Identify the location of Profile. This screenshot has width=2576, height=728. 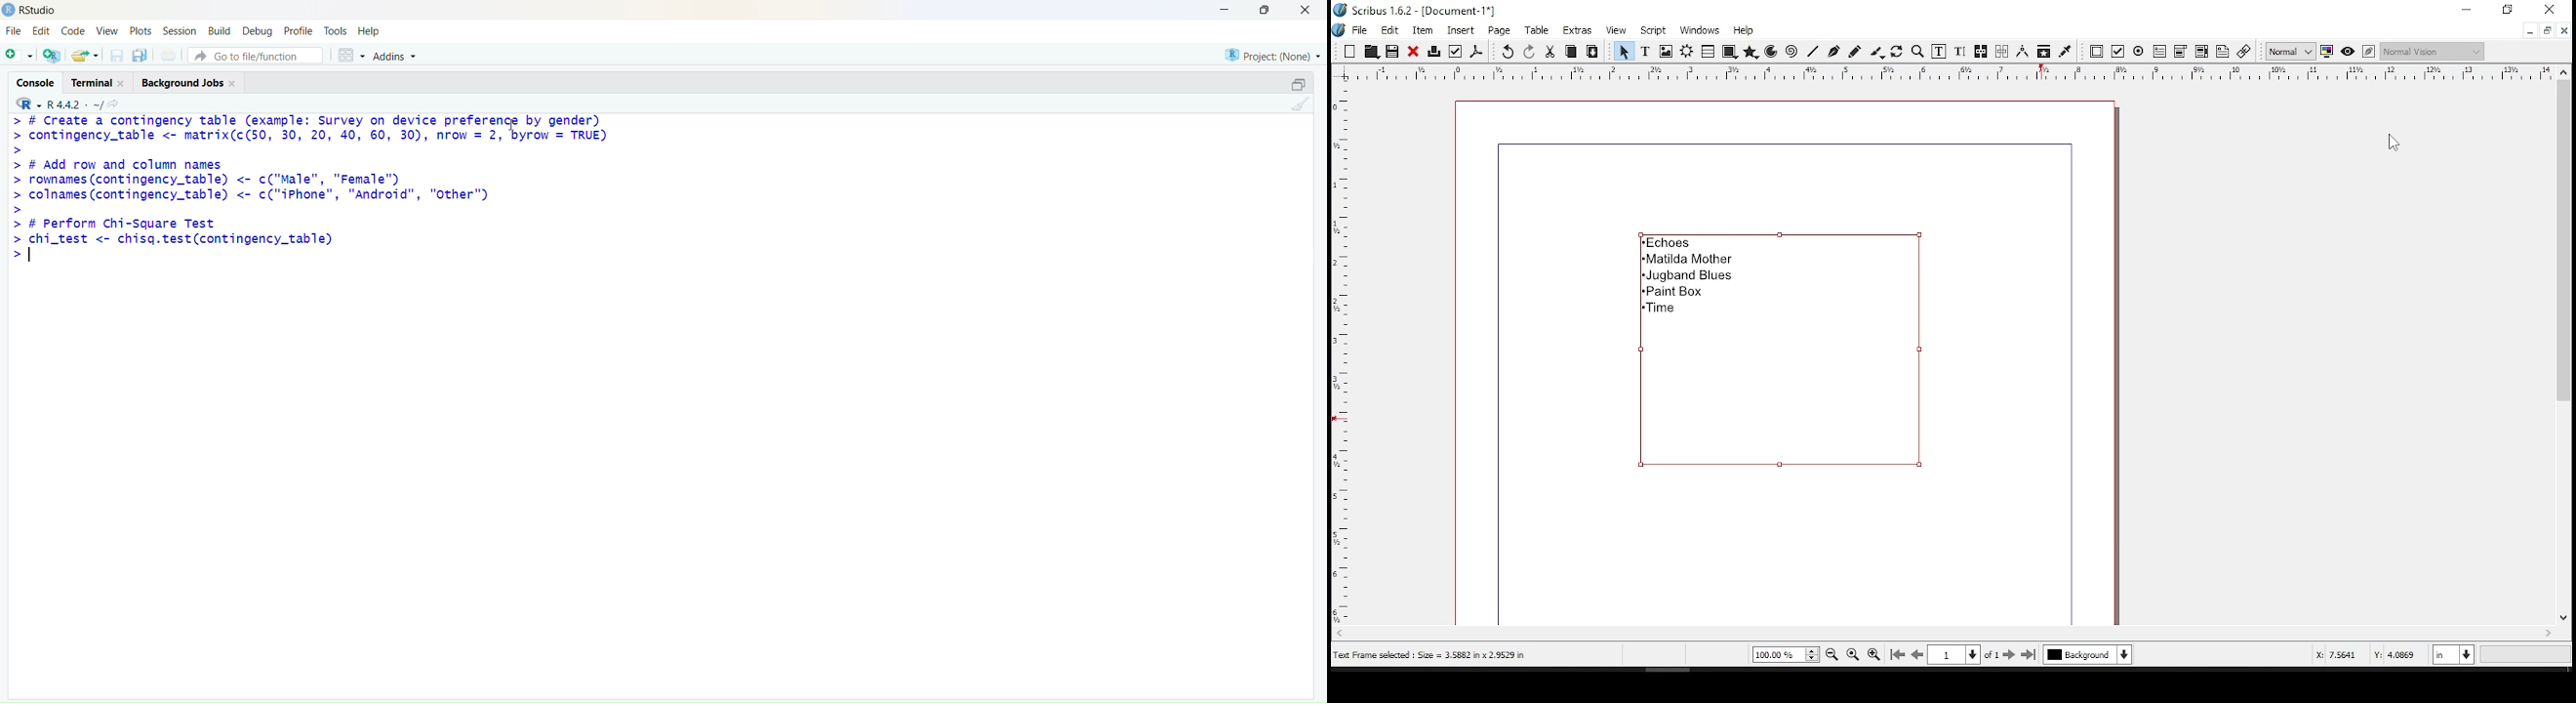
(301, 32).